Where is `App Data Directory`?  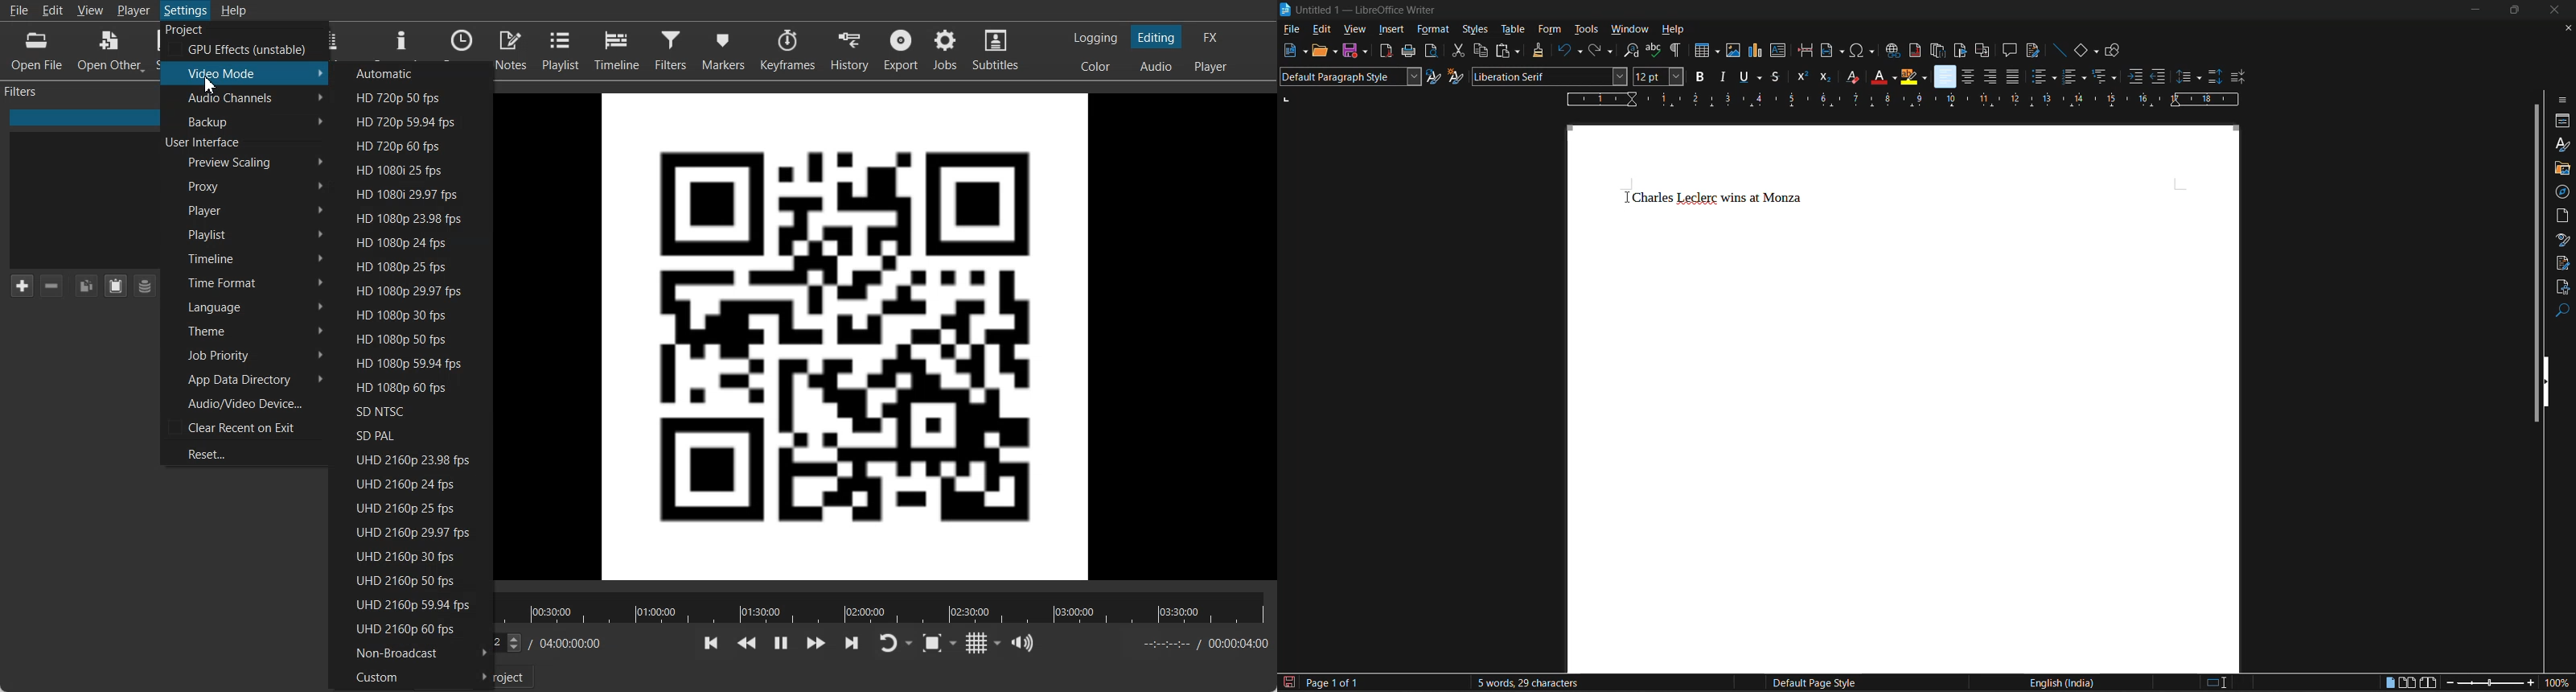 App Data Directory is located at coordinates (244, 379).